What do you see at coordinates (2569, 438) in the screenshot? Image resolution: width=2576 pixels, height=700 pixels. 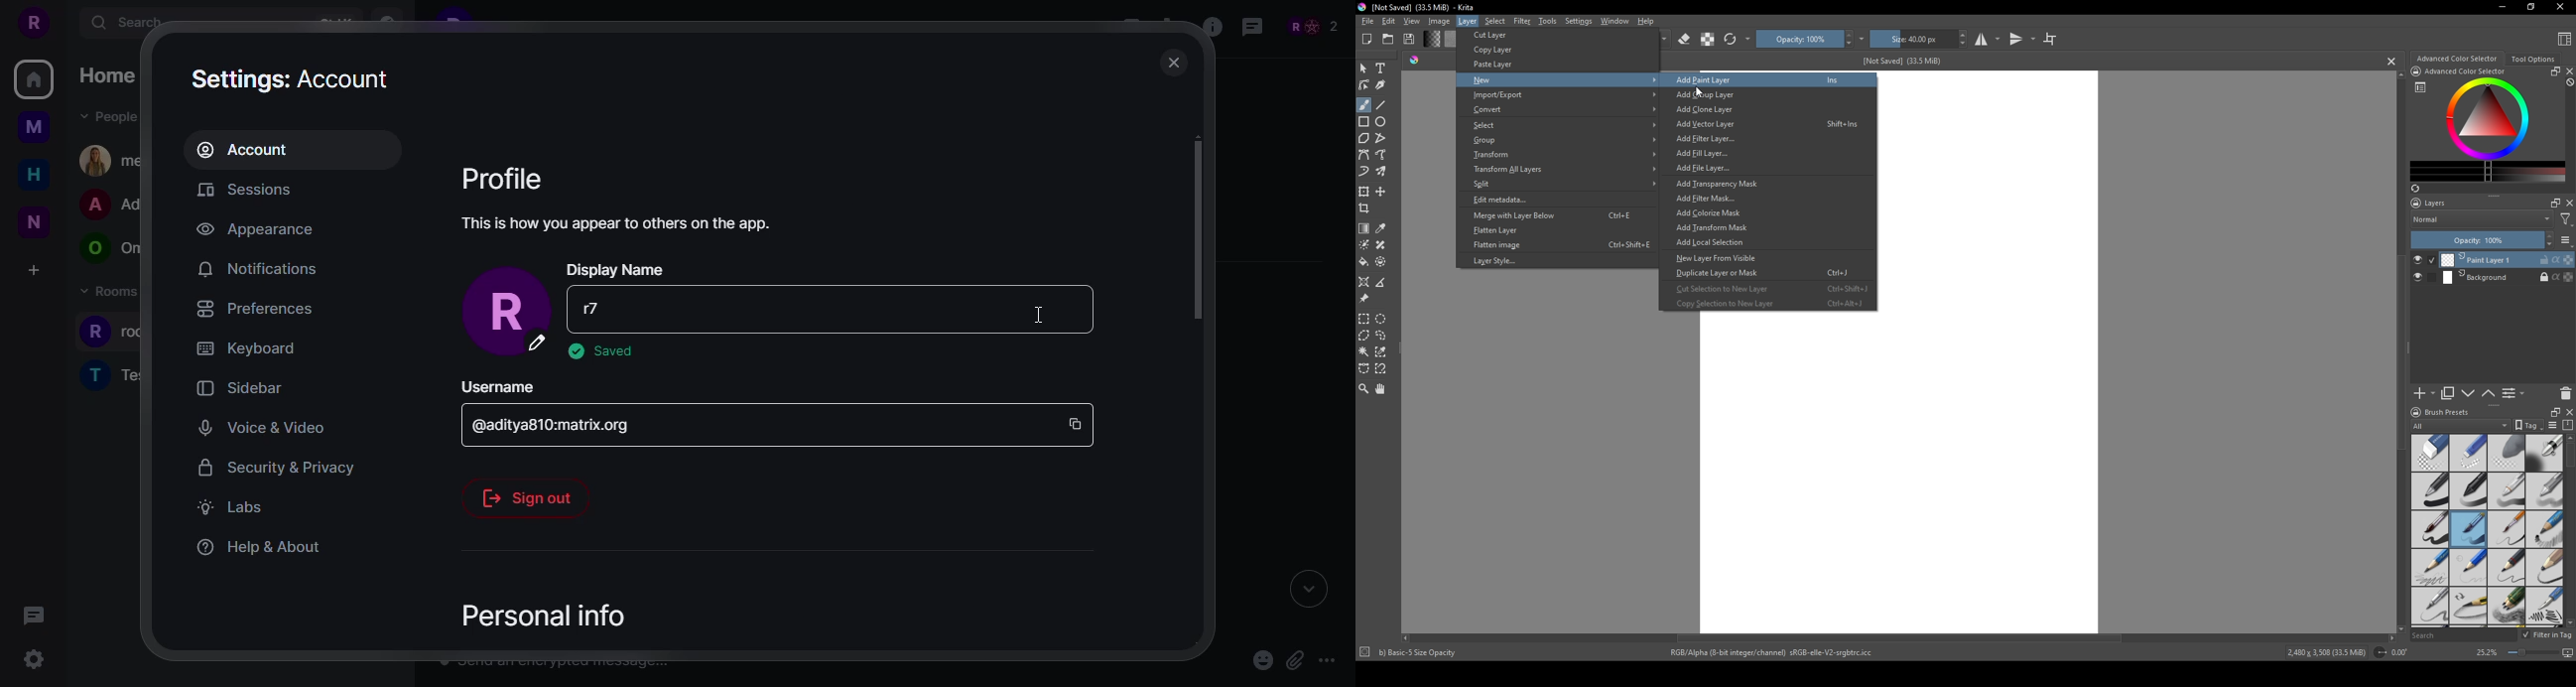 I see `scroll up` at bounding box center [2569, 438].